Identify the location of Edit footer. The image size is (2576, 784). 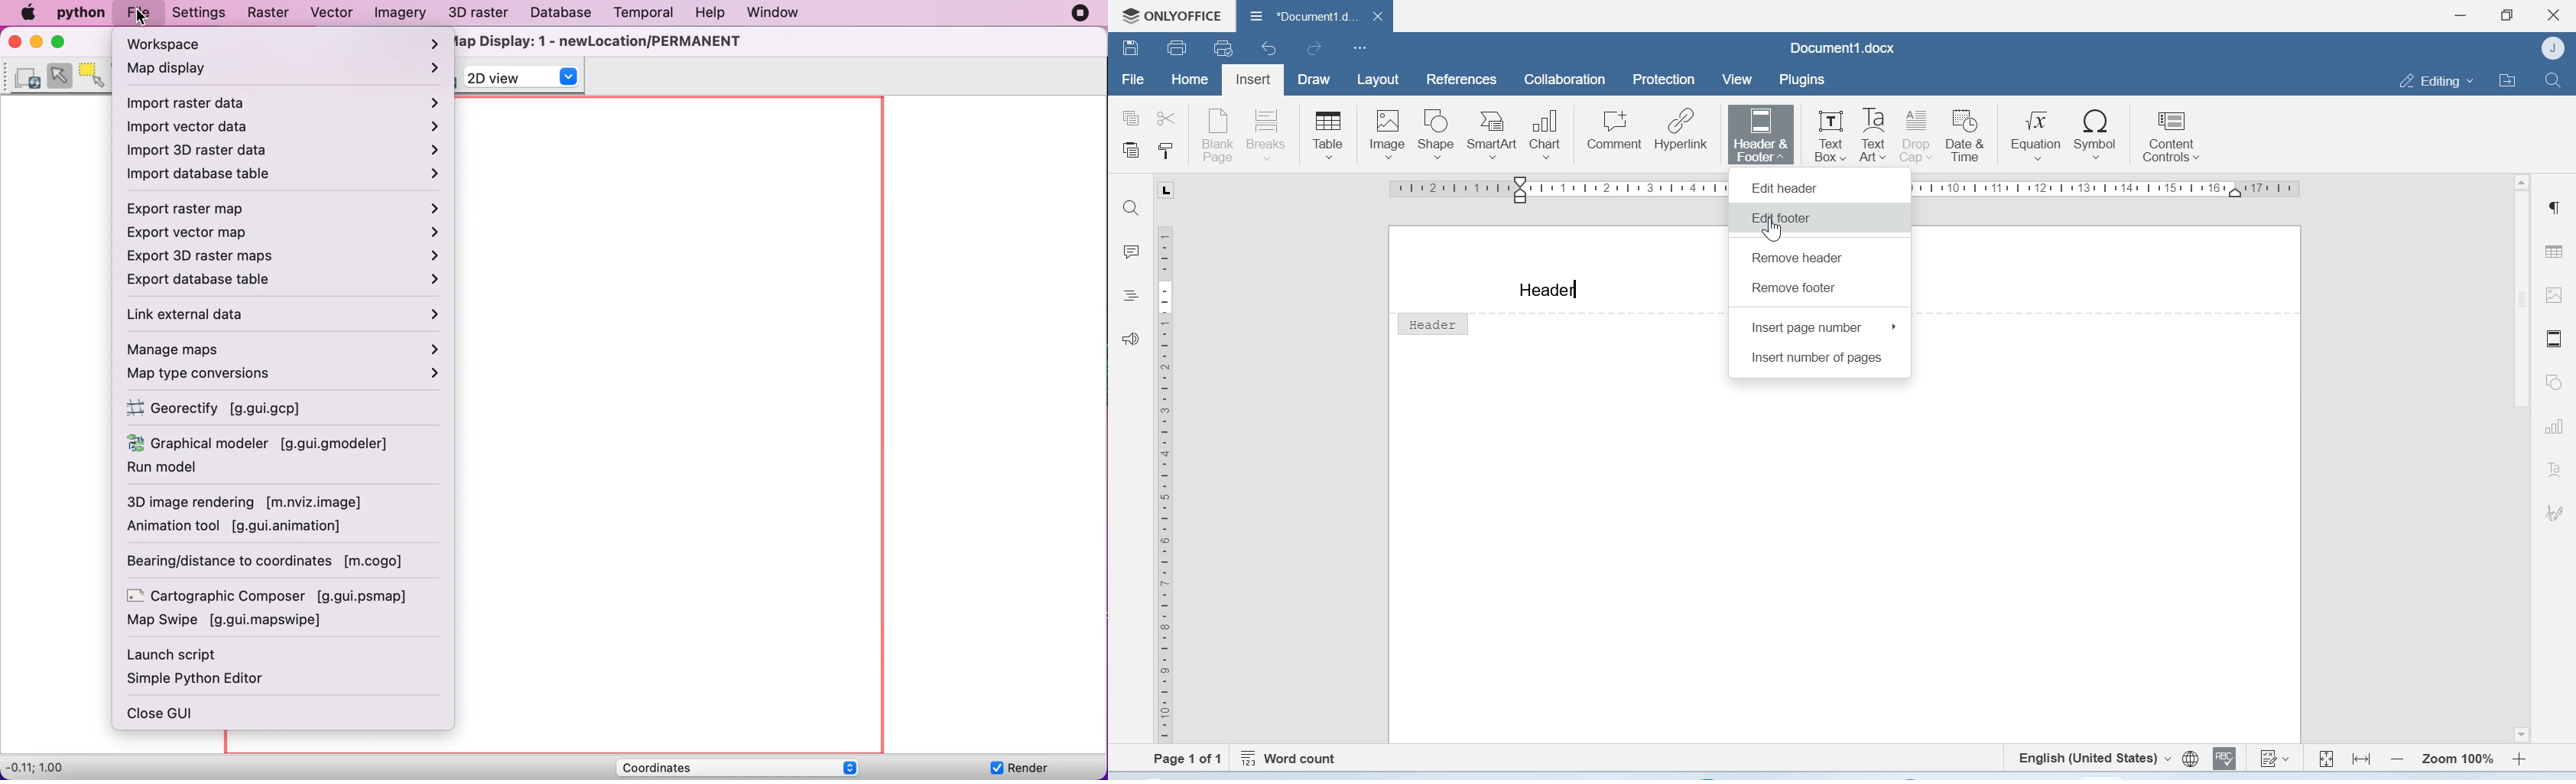
(1782, 217).